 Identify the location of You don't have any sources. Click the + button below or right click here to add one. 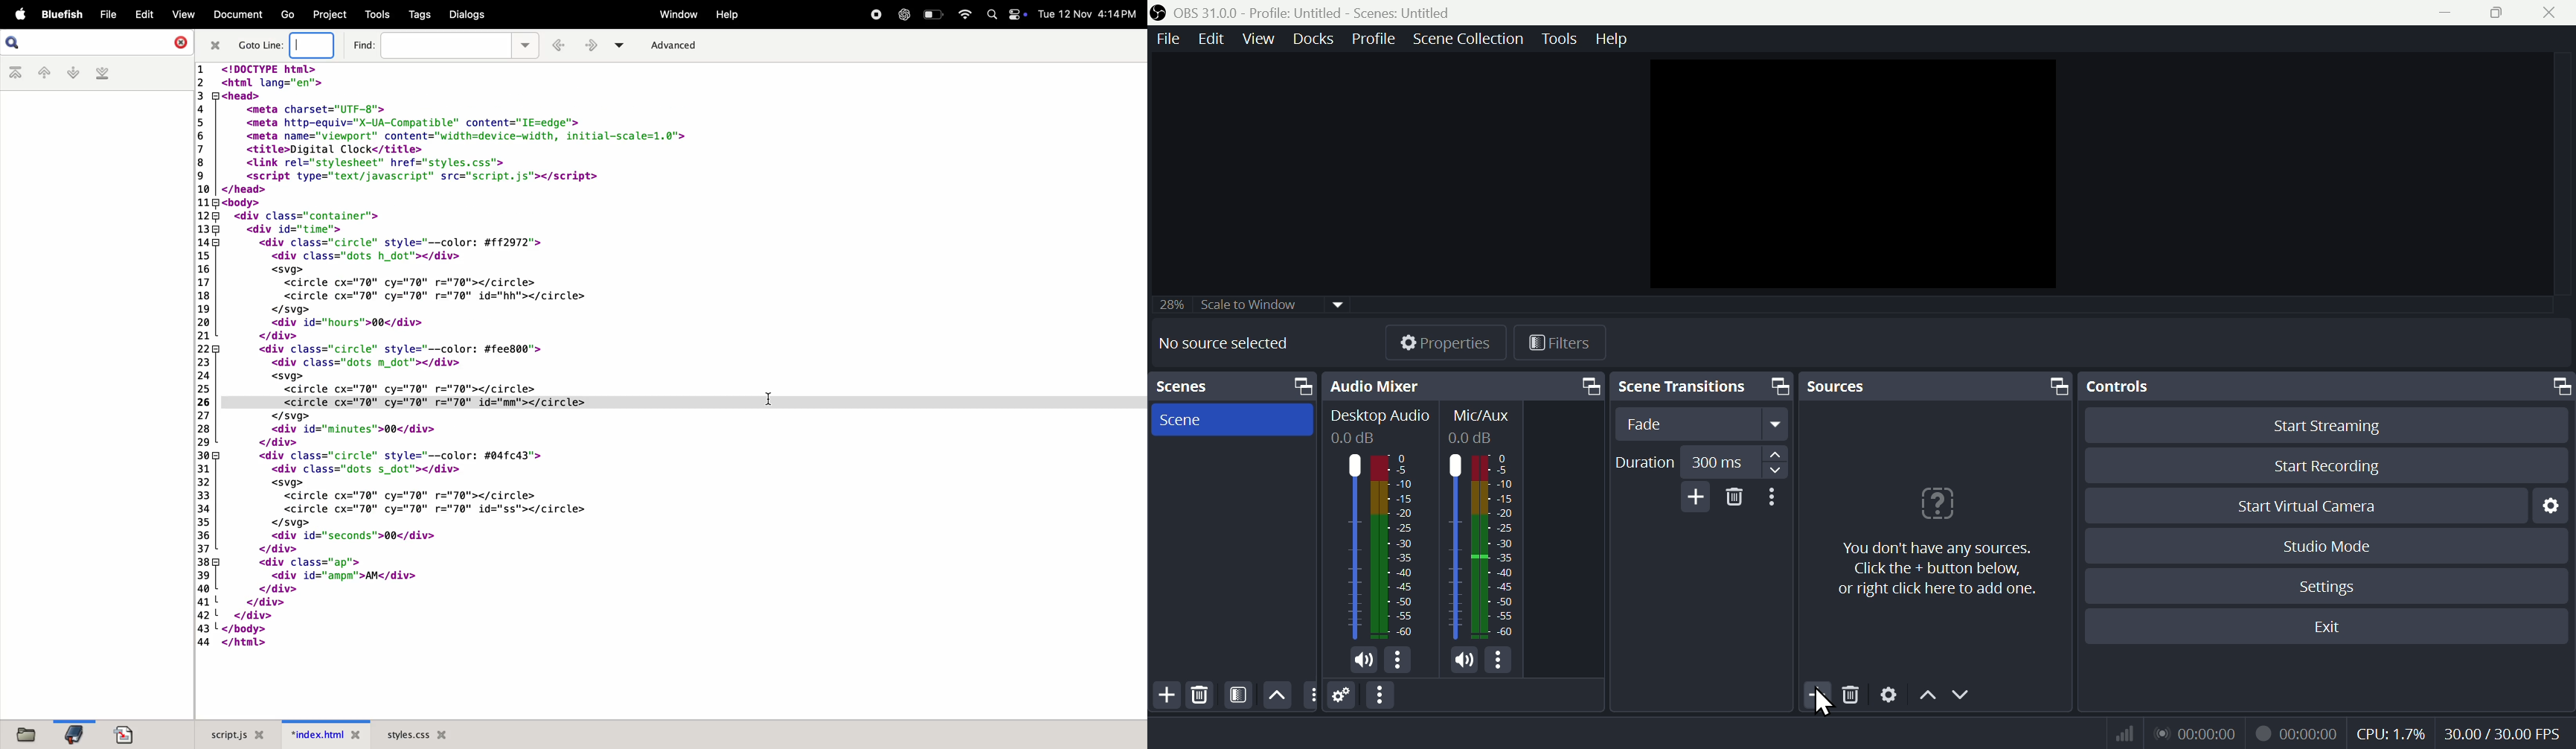
(1932, 538).